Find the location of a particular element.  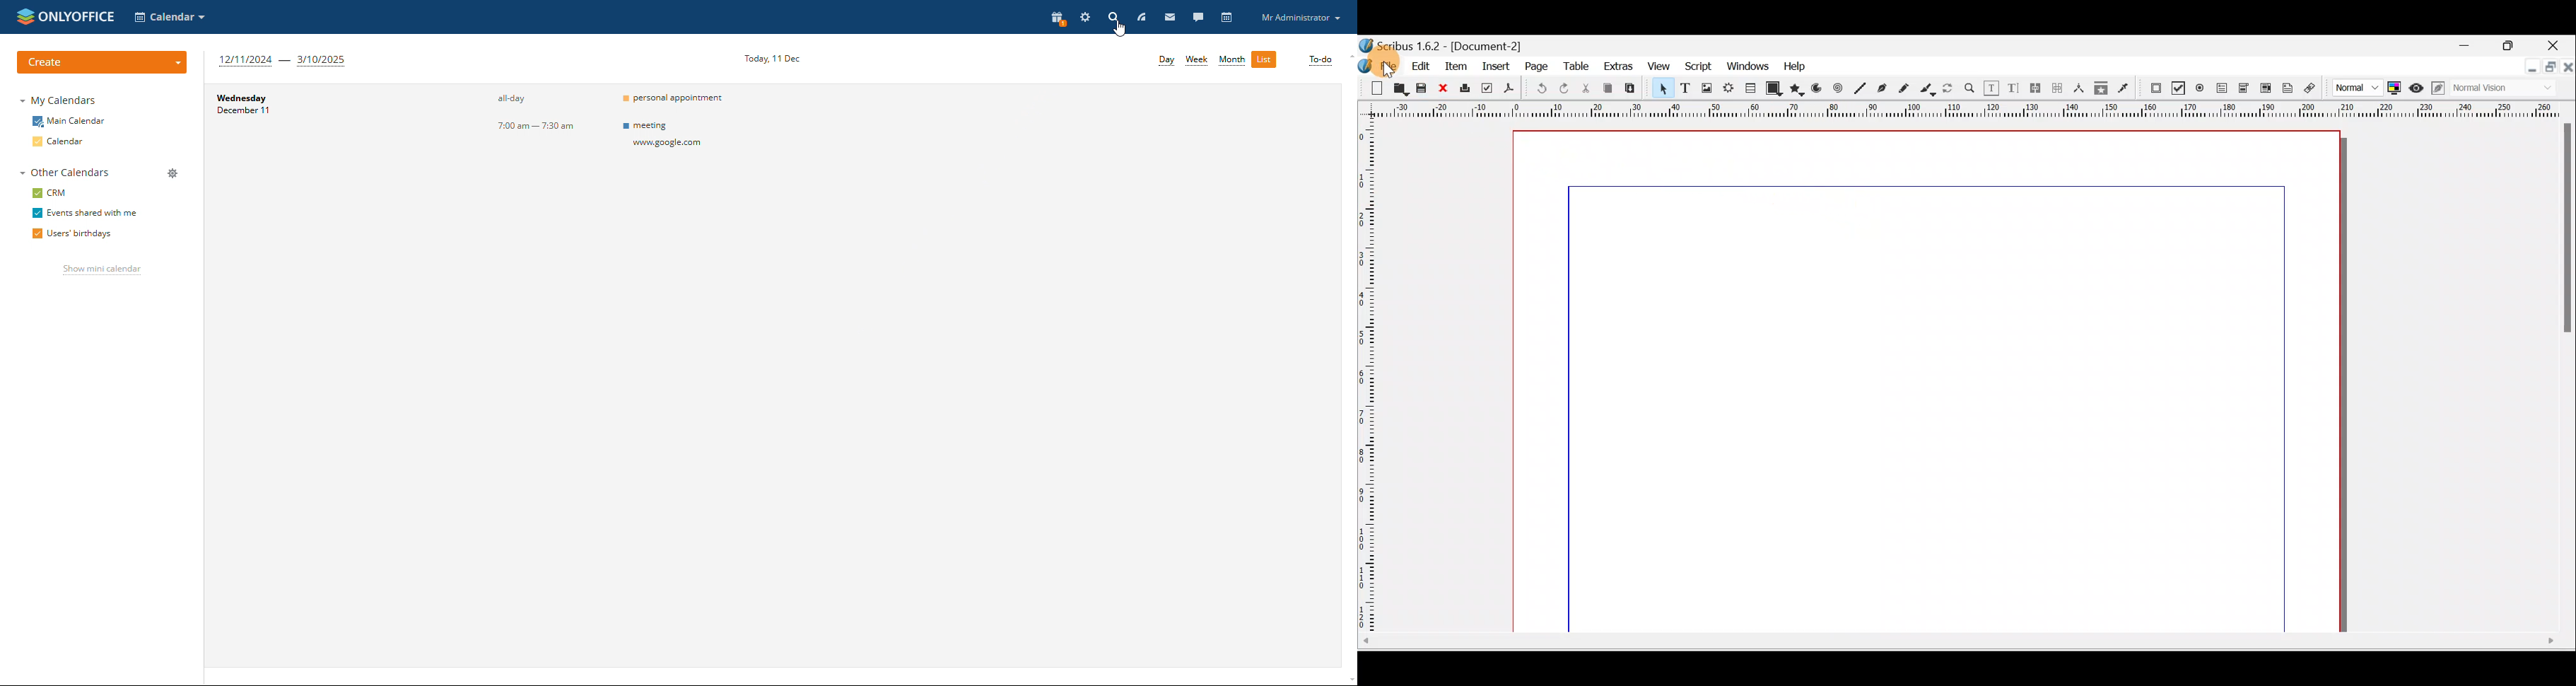

manage is located at coordinates (172, 174).